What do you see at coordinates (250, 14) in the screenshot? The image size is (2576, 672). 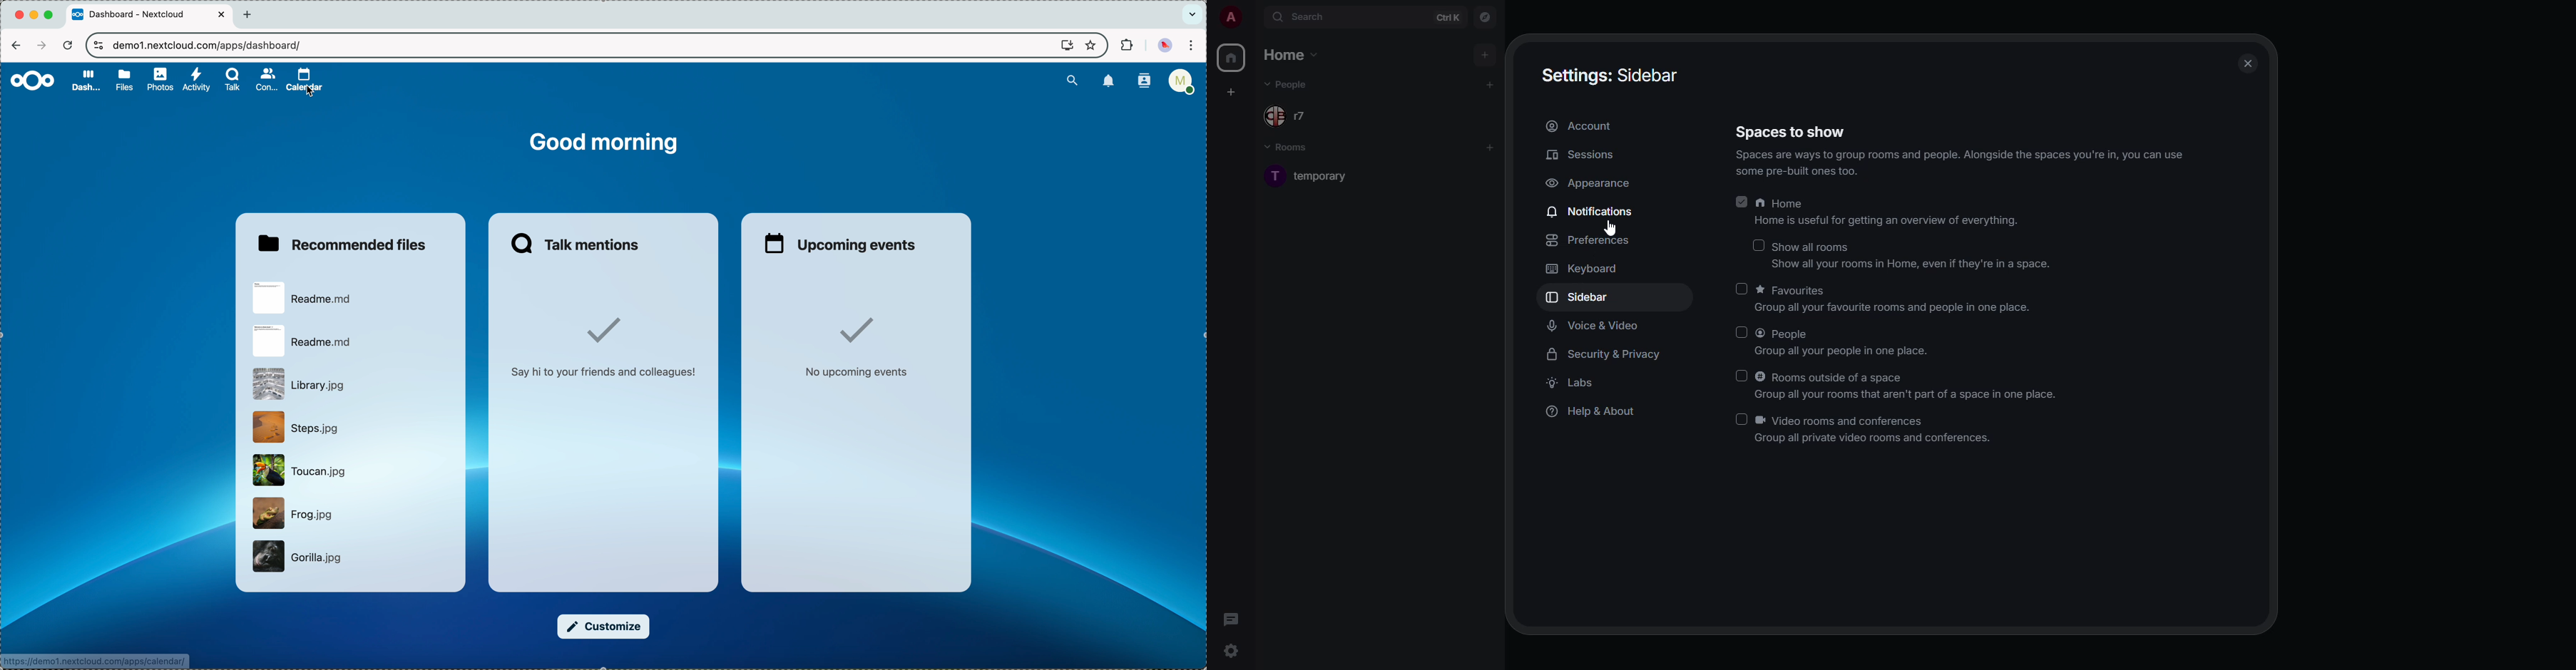 I see `new tab` at bounding box center [250, 14].